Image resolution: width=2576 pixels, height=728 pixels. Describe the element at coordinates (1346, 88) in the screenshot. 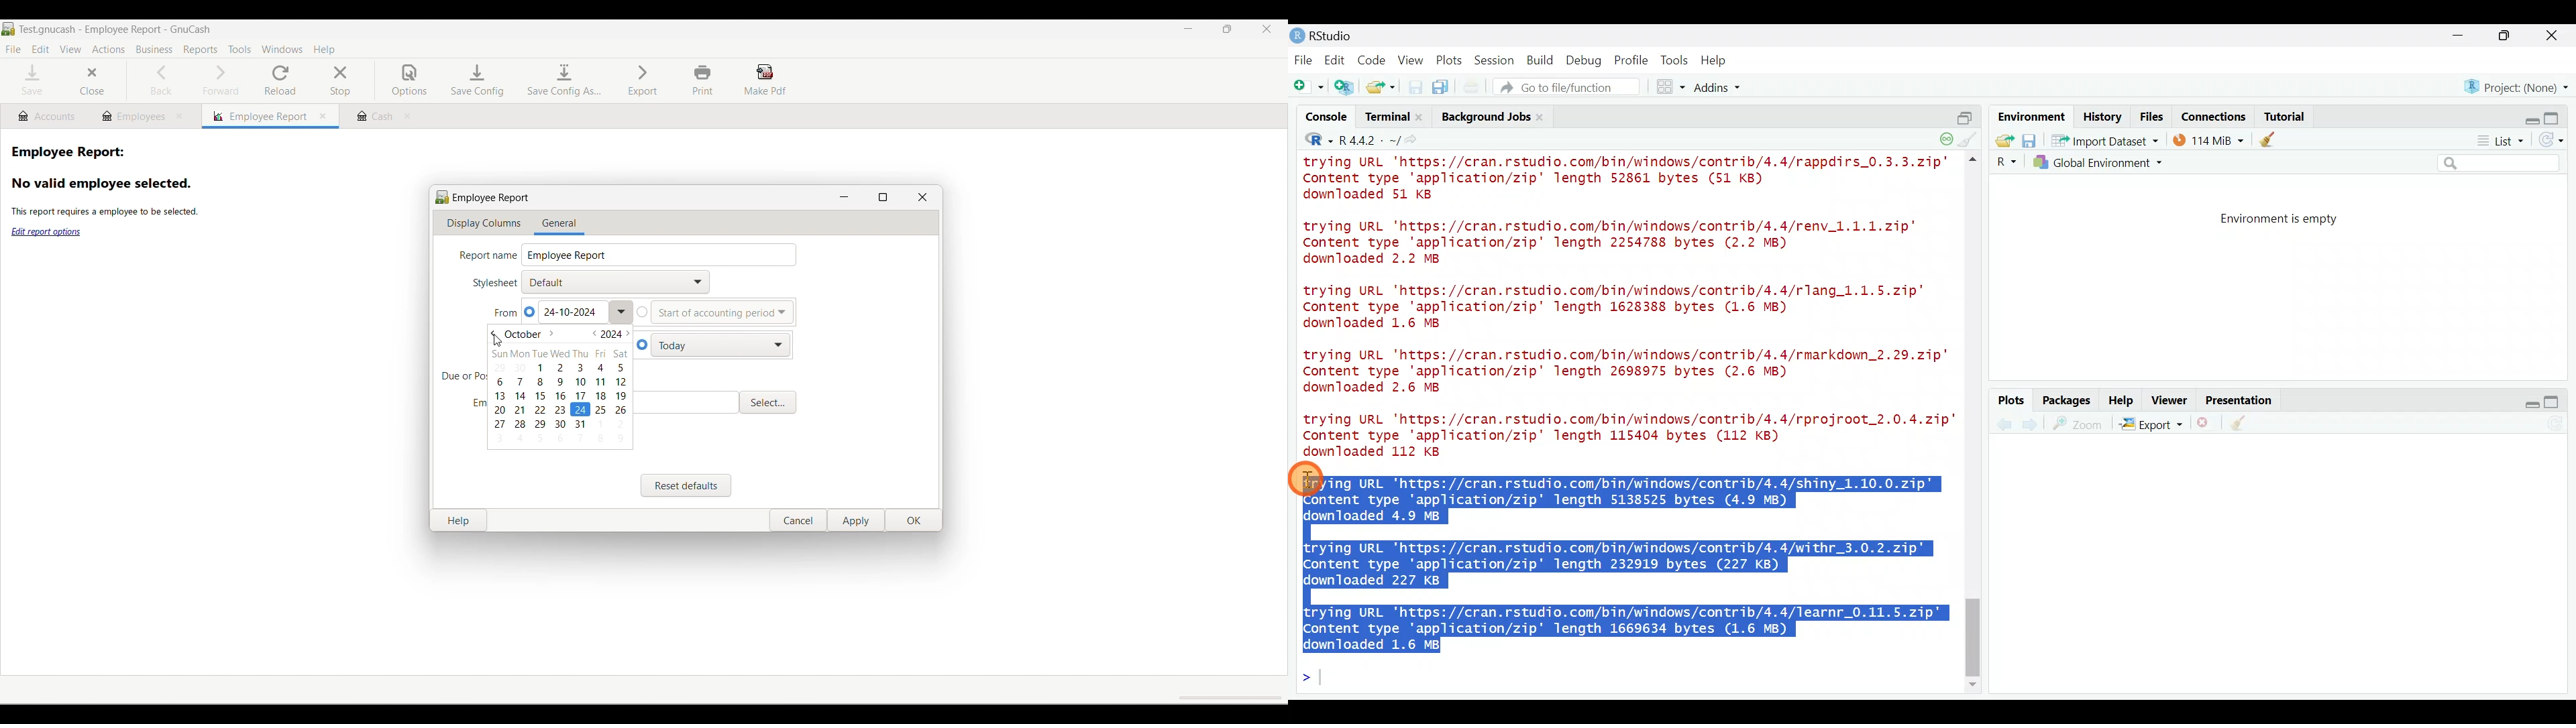

I see `Create a project` at that location.